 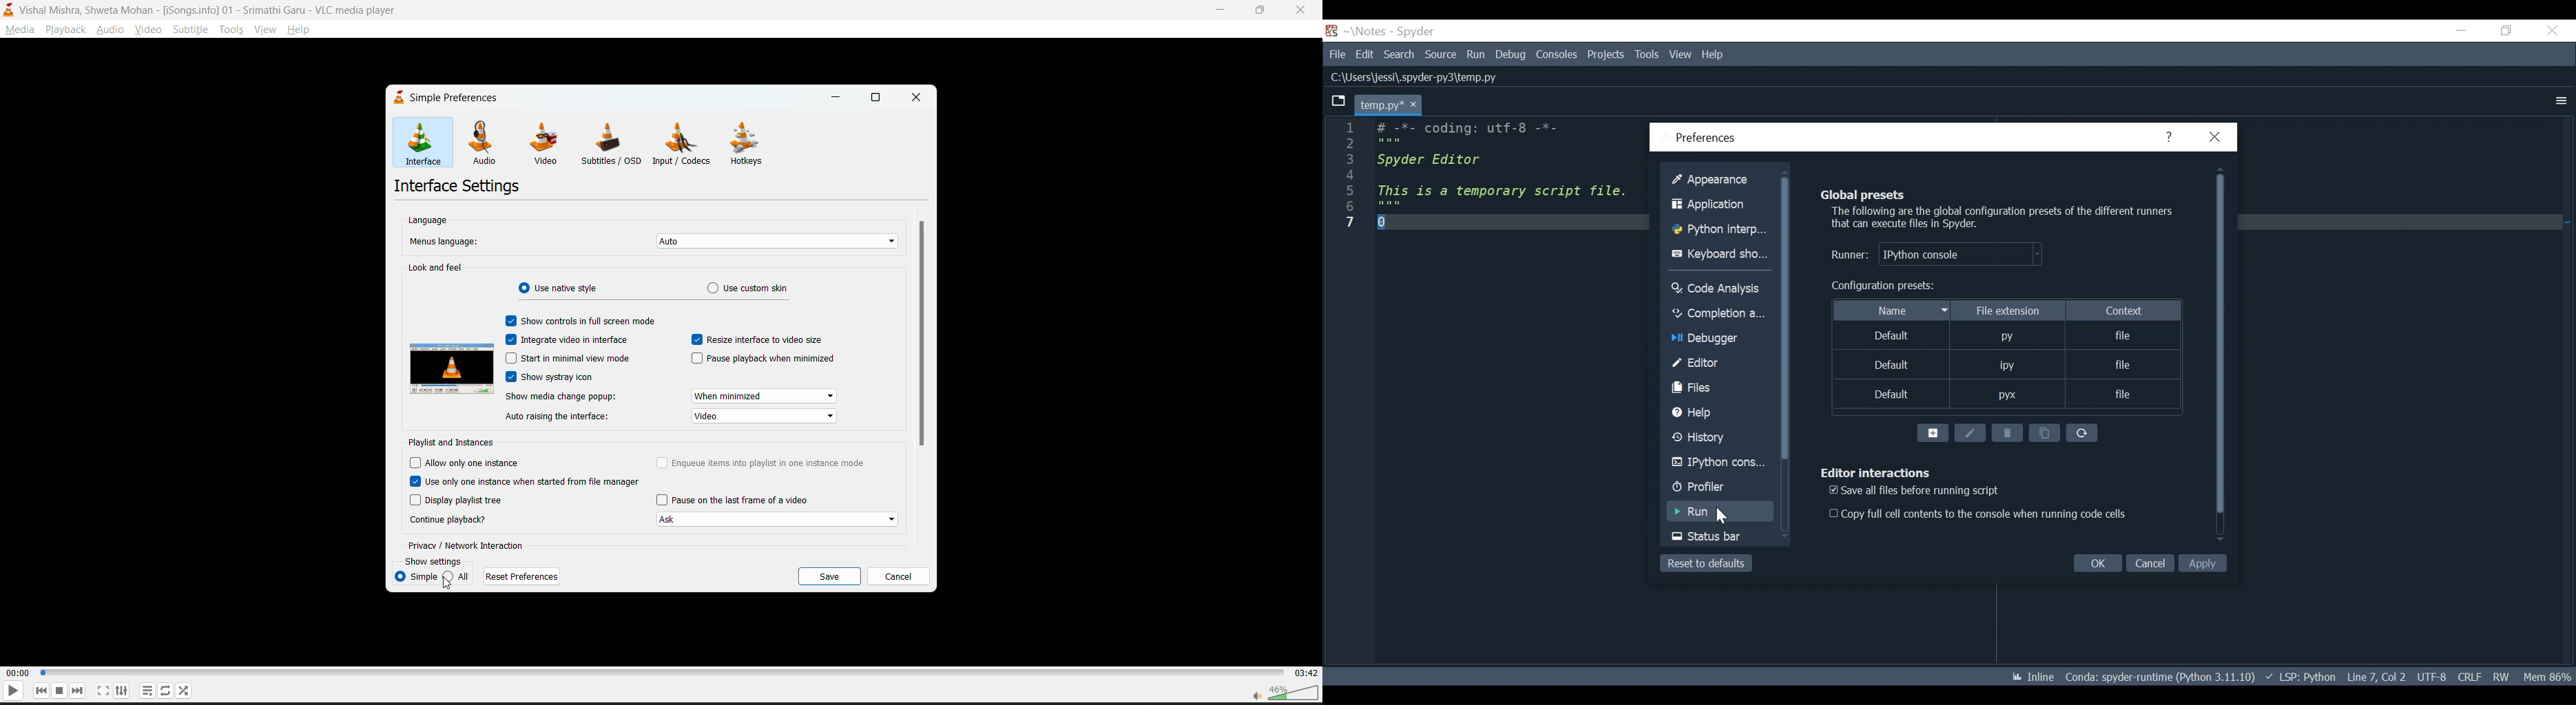 I want to click on File, so click(x=2122, y=366).